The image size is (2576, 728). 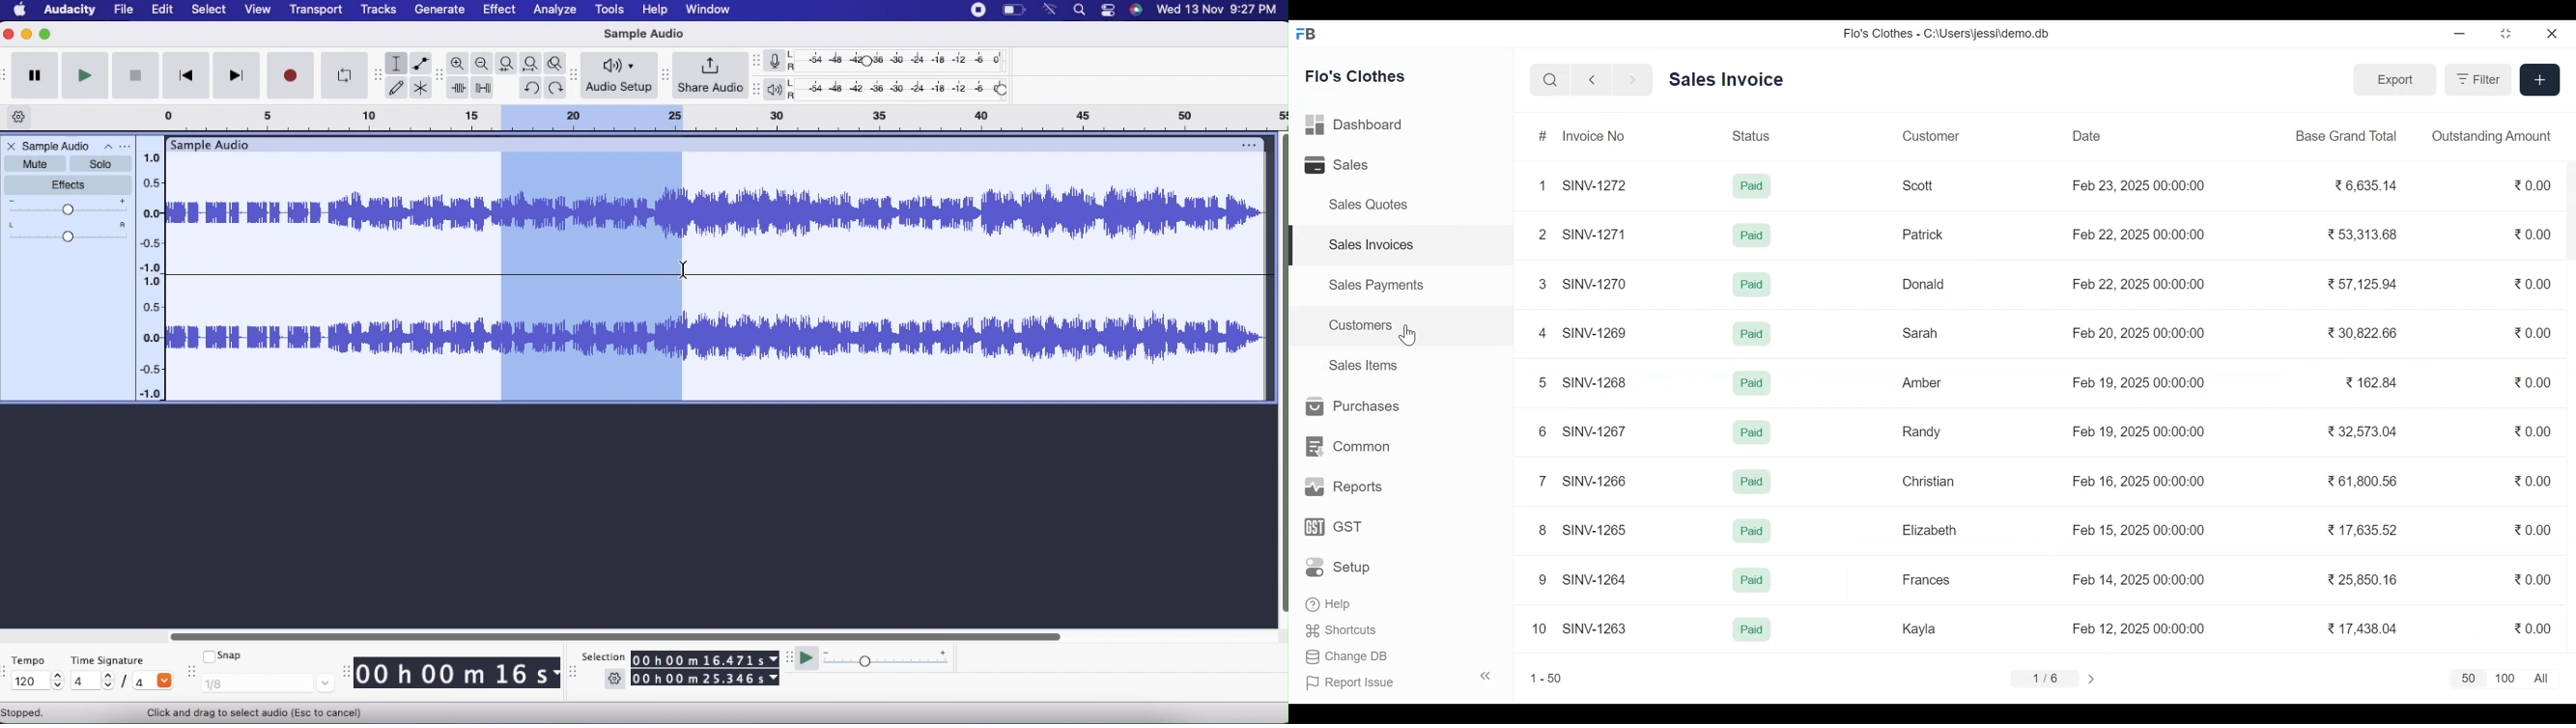 I want to click on 30,822.66, so click(x=2364, y=332).